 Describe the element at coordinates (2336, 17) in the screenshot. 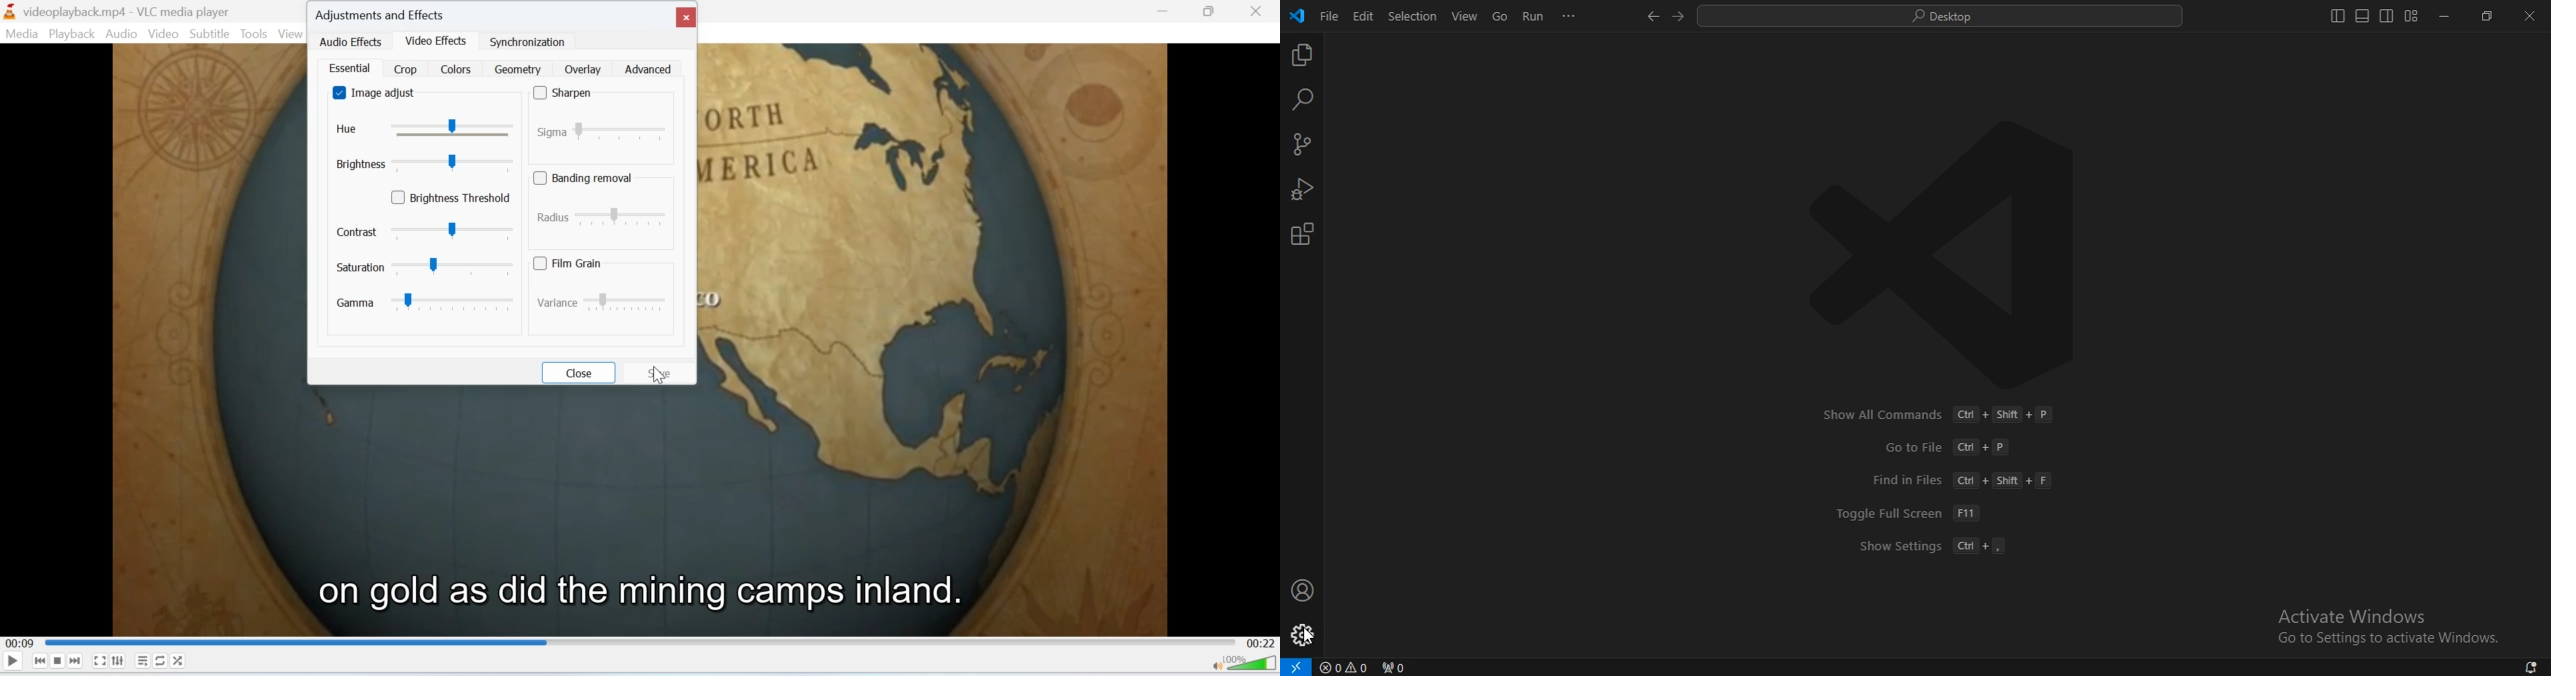

I see `toggle primary side bar` at that location.